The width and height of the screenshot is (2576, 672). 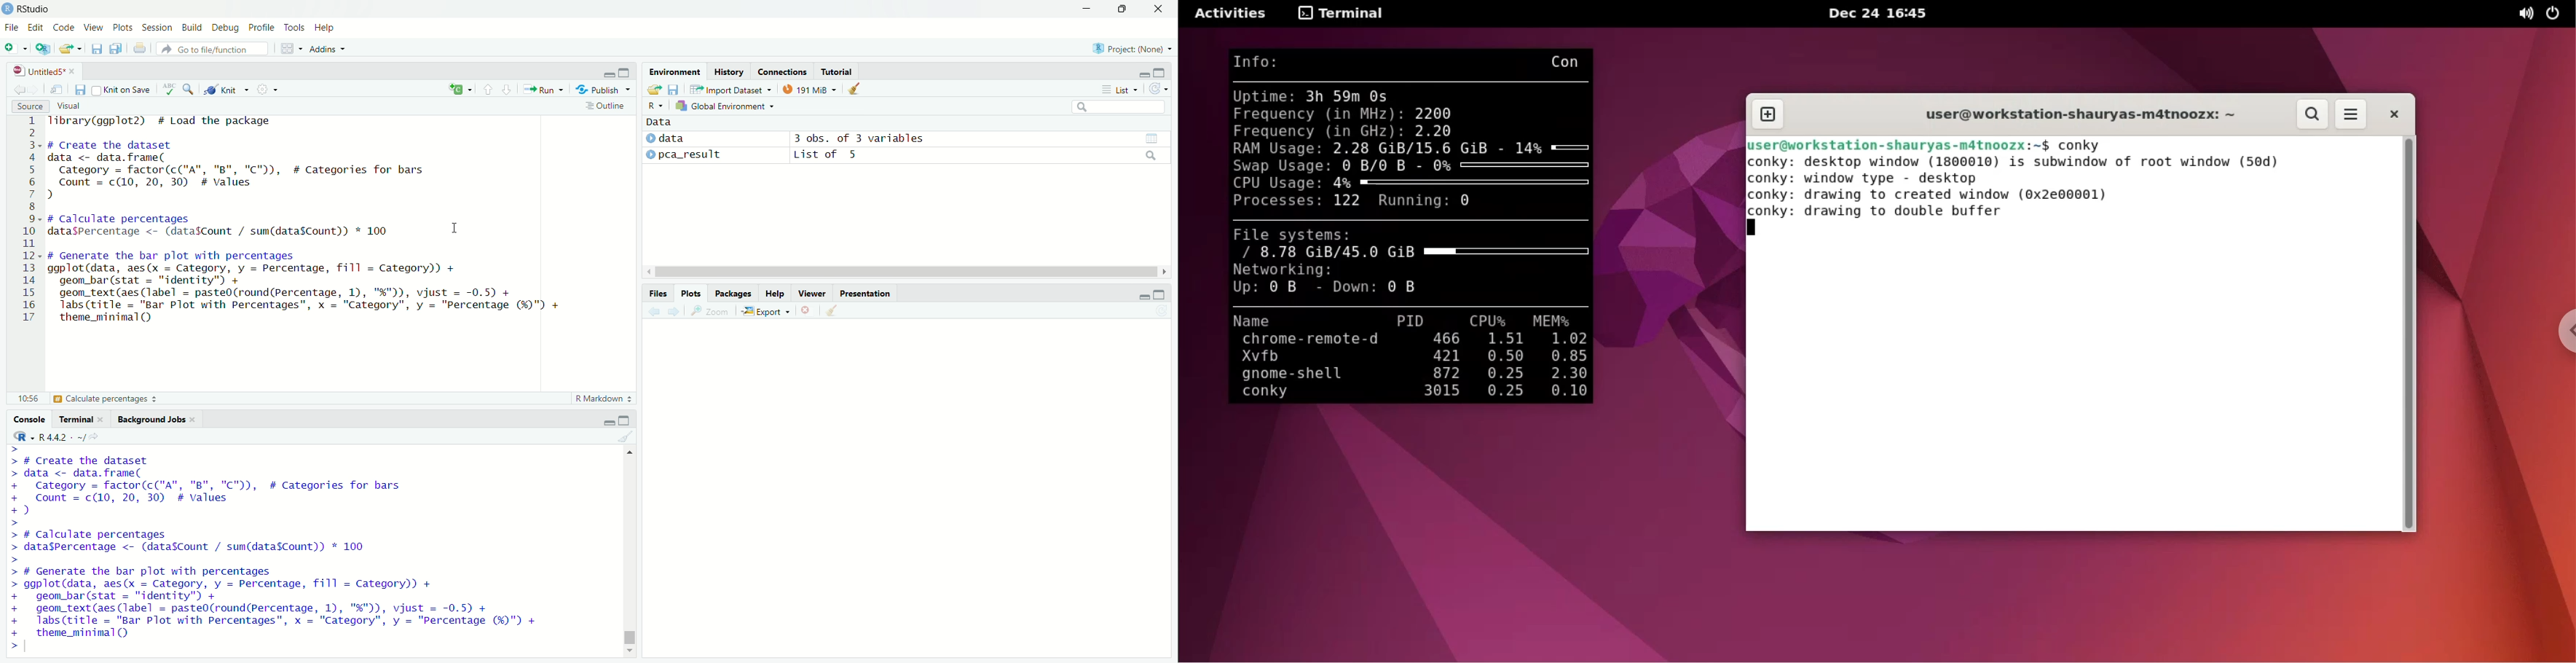 I want to click on find and repace, so click(x=190, y=89).